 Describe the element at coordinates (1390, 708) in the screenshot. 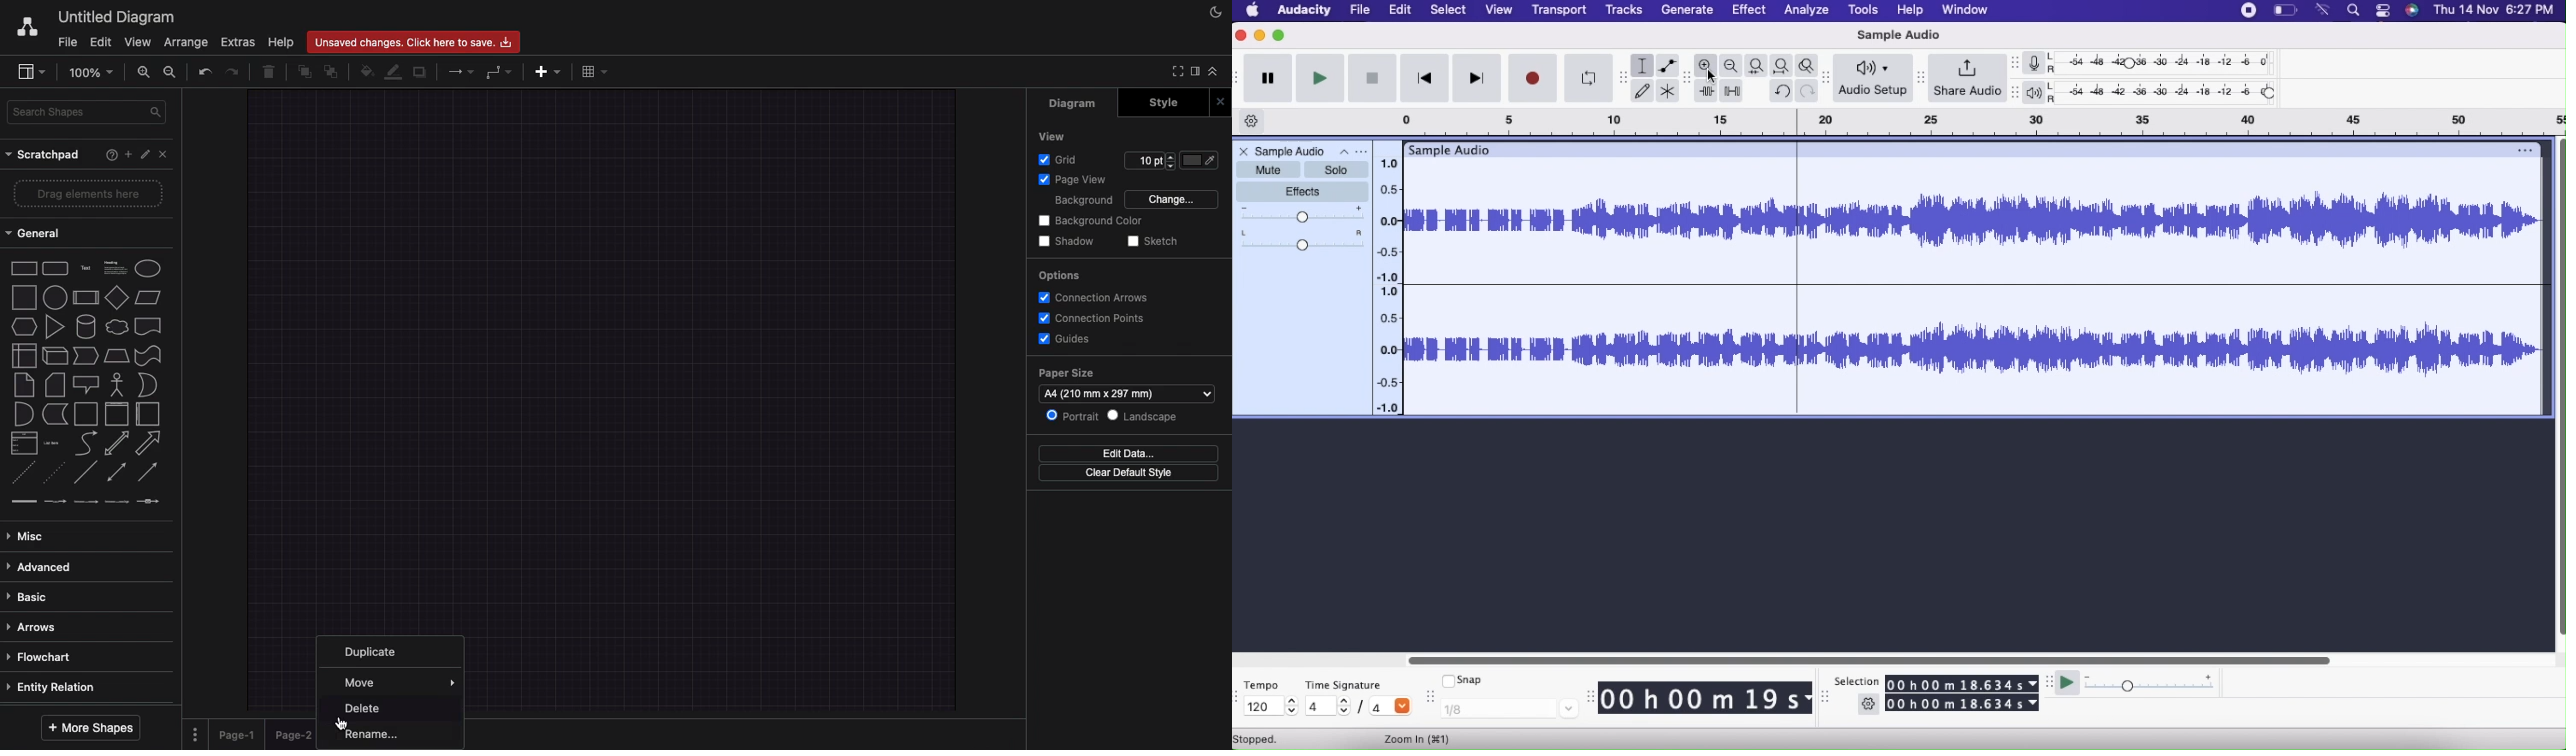

I see `4` at that location.